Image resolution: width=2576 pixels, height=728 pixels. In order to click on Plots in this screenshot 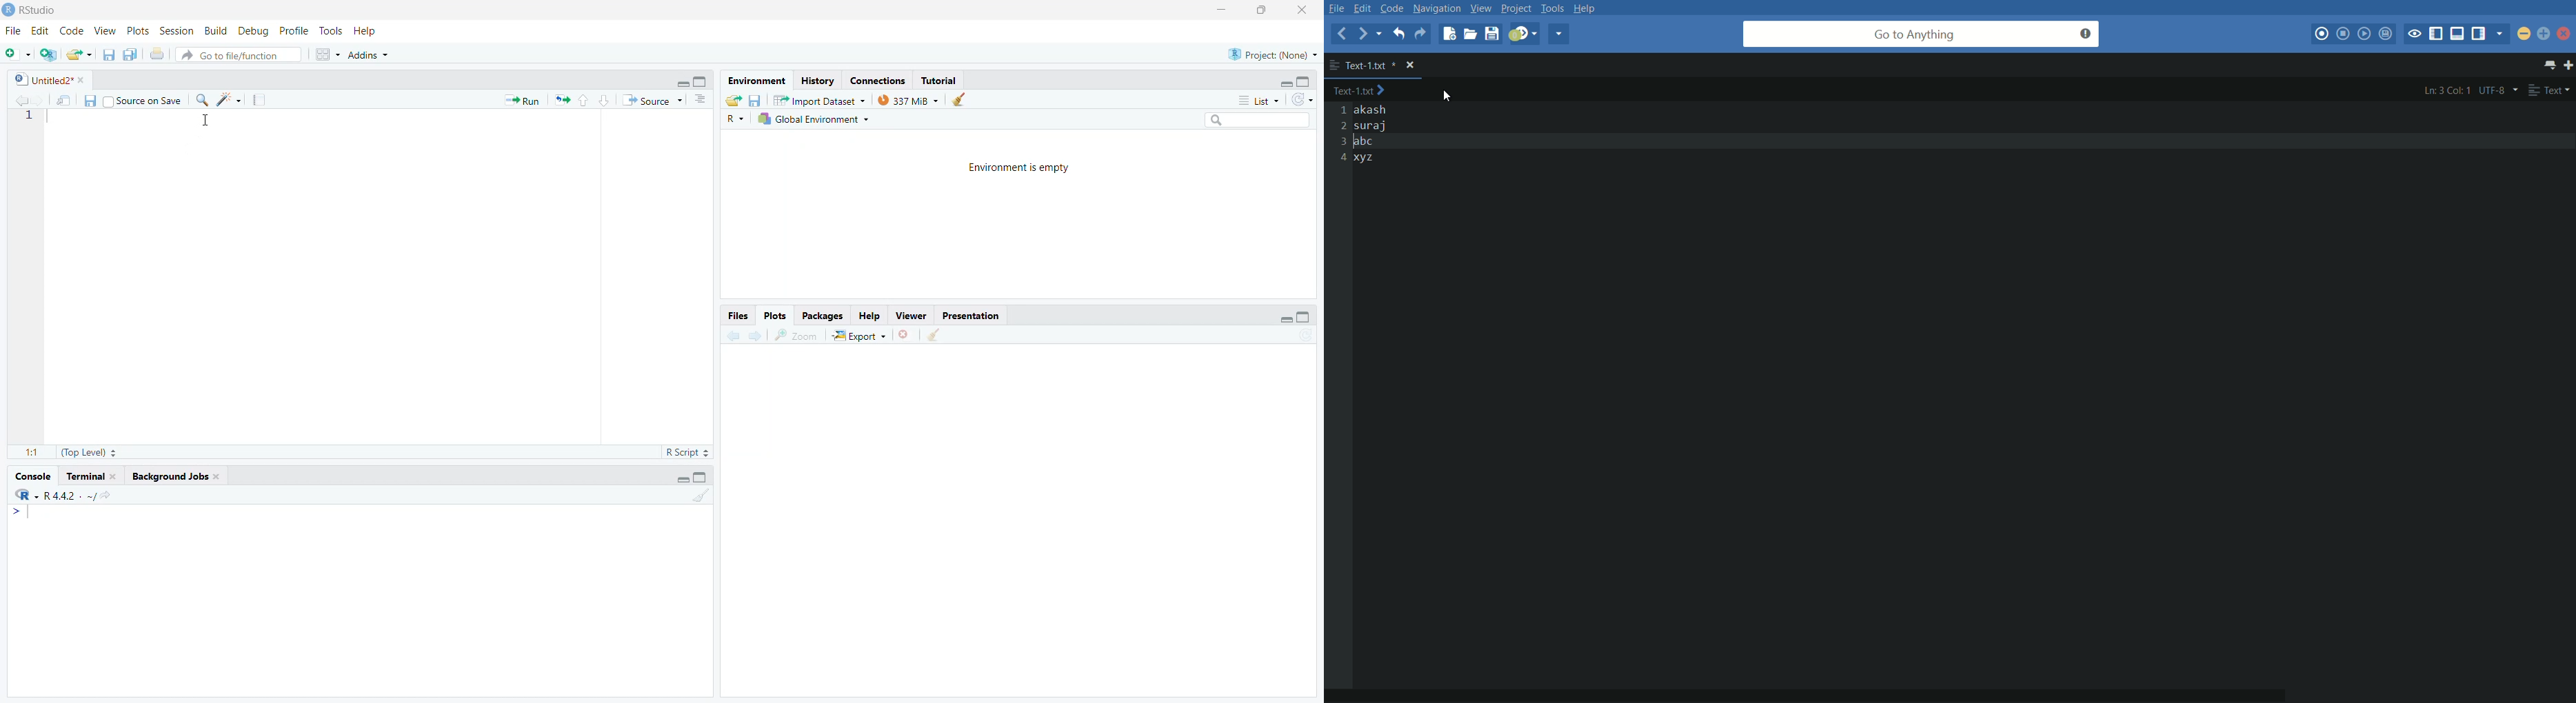, I will do `click(775, 315)`.